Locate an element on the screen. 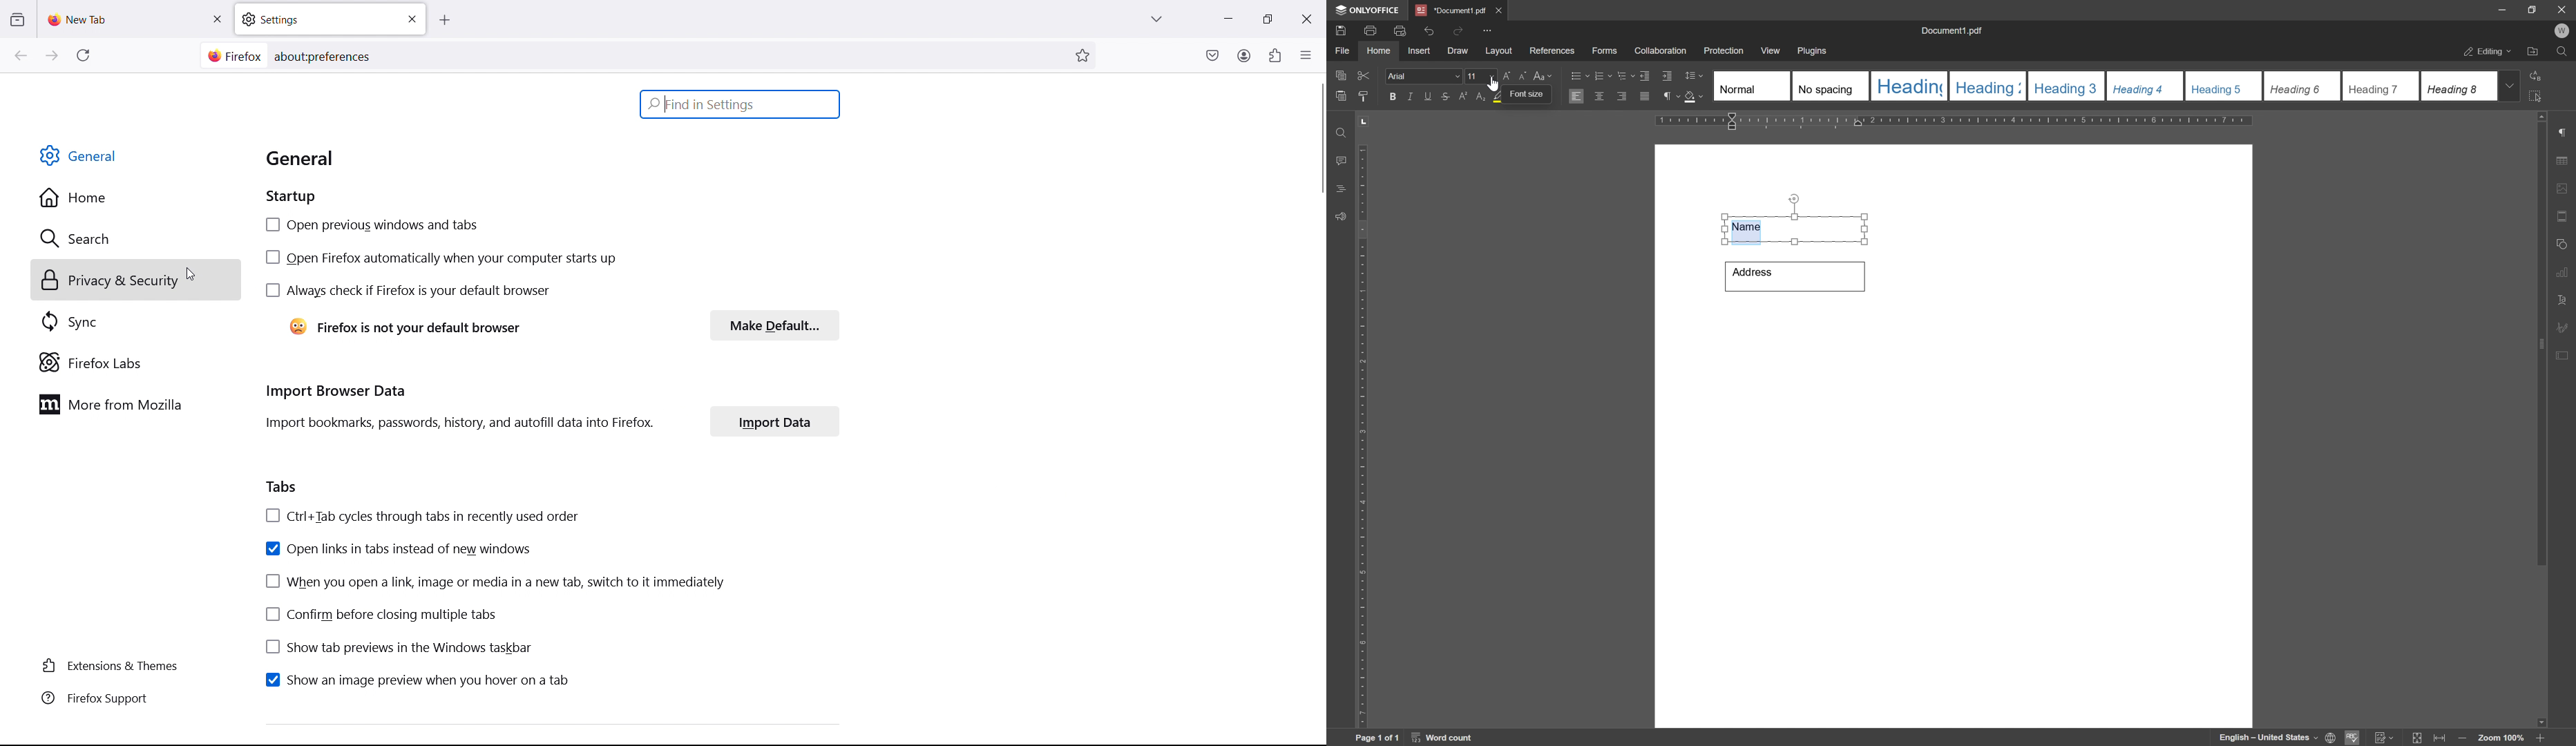 The width and height of the screenshot is (2576, 756). firefox support is located at coordinates (113, 699).